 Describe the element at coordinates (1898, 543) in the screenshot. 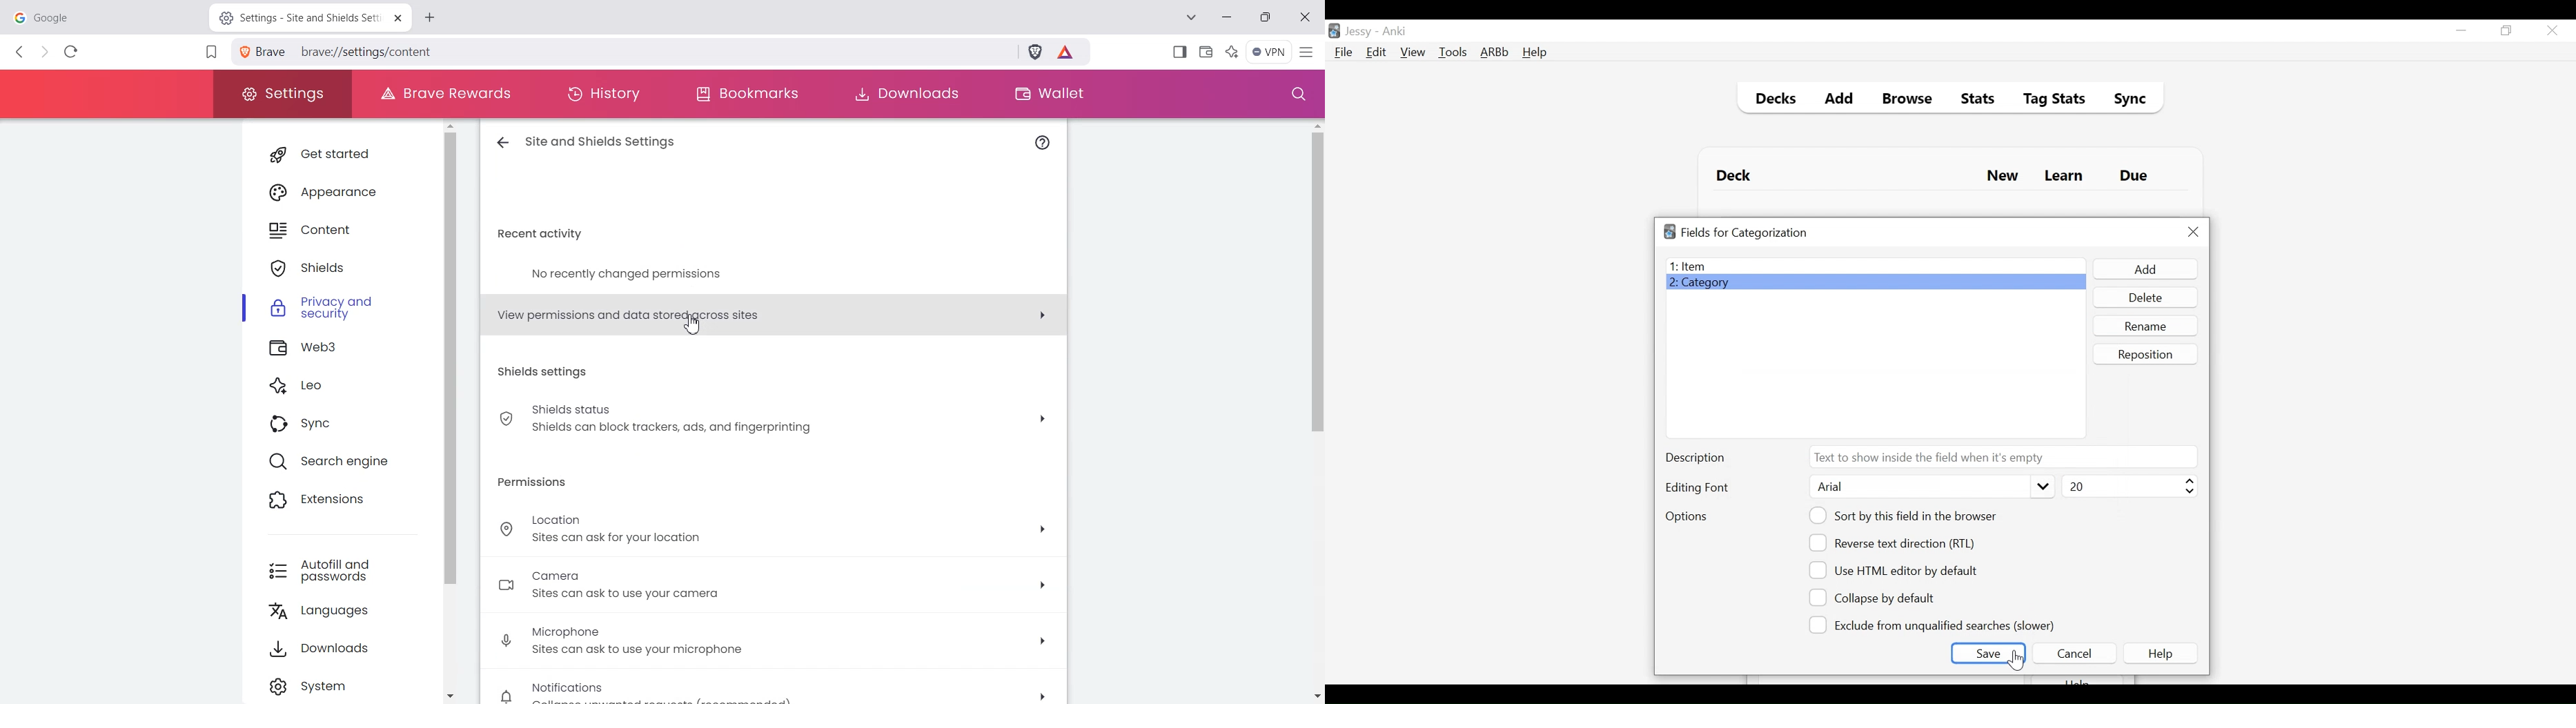

I see `(un)select RTL` at that location.